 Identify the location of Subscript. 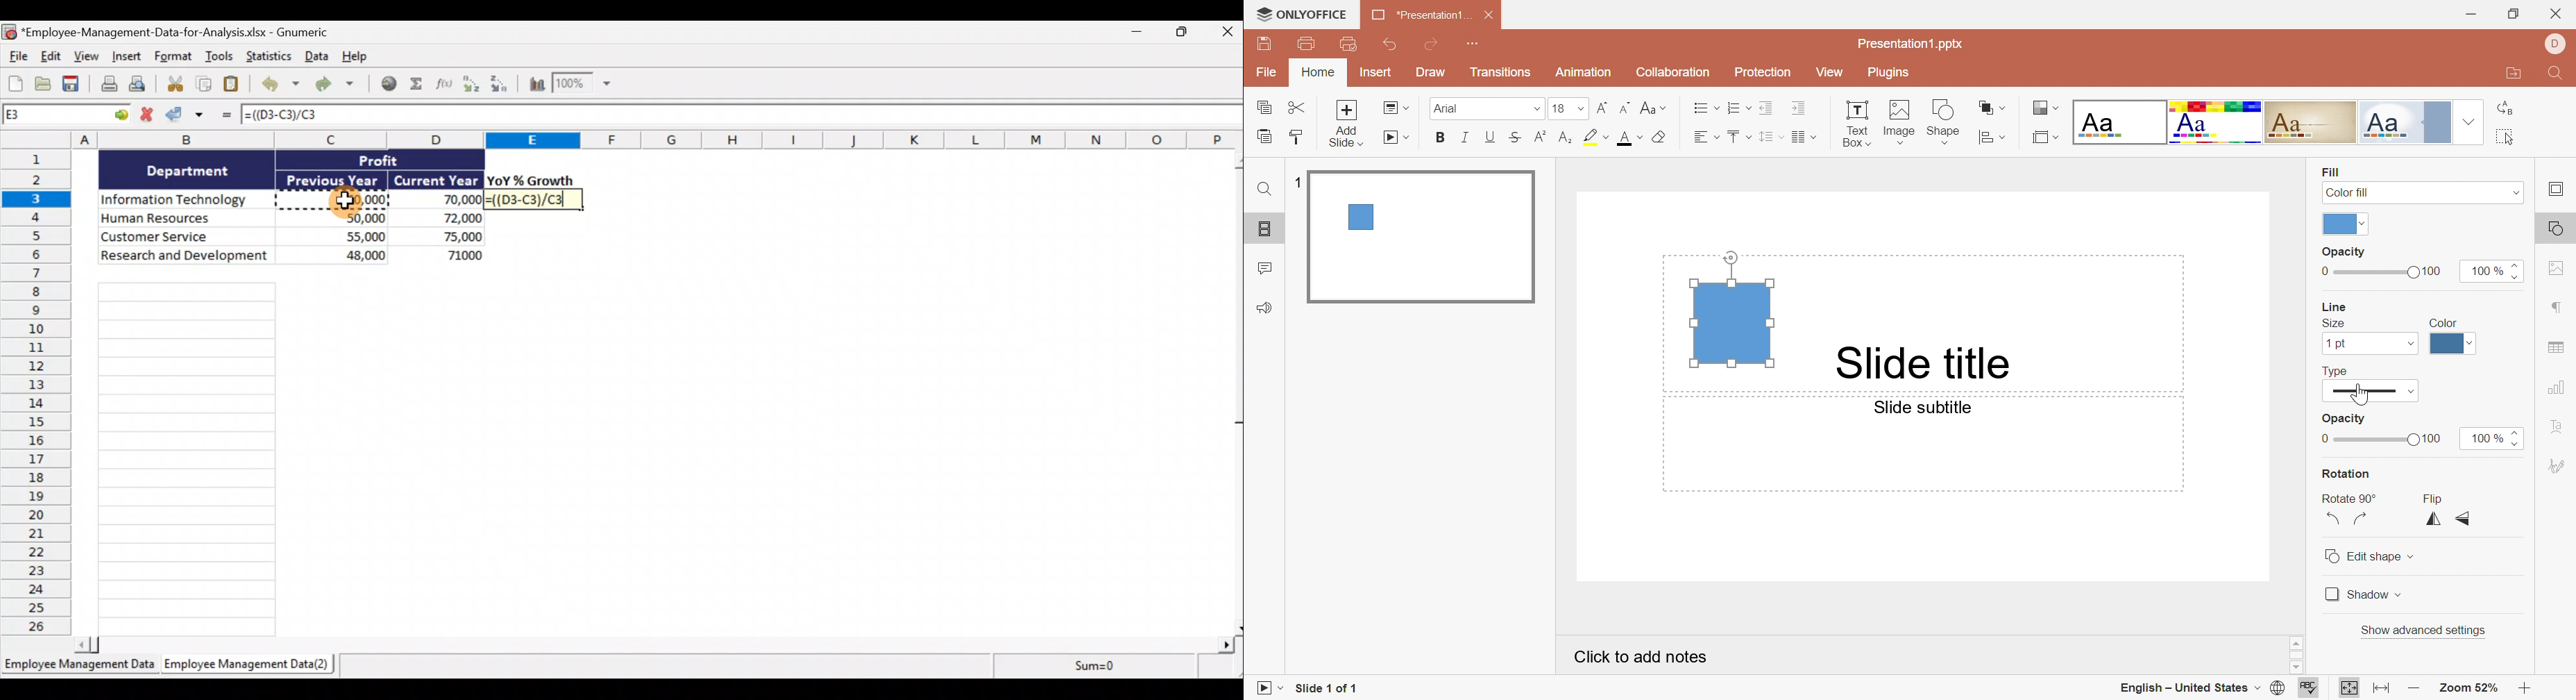
(1564, 139).